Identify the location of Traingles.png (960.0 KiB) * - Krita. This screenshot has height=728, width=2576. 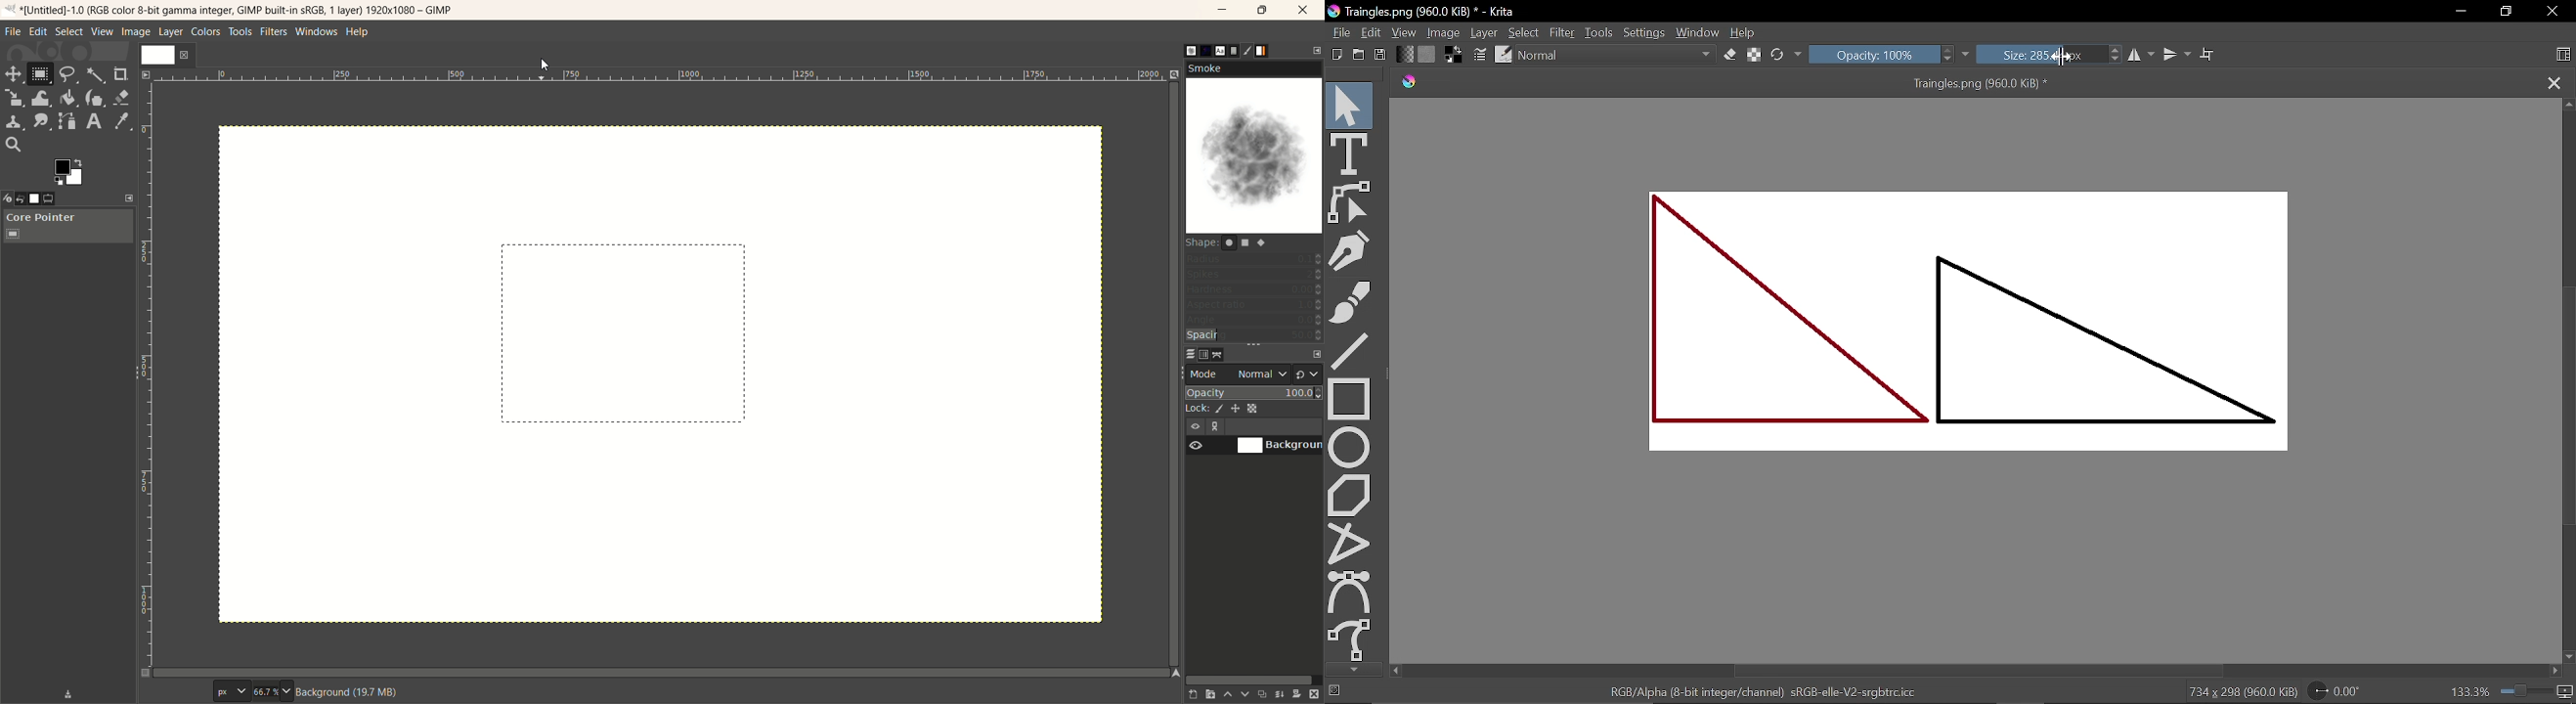
(1425, 13).